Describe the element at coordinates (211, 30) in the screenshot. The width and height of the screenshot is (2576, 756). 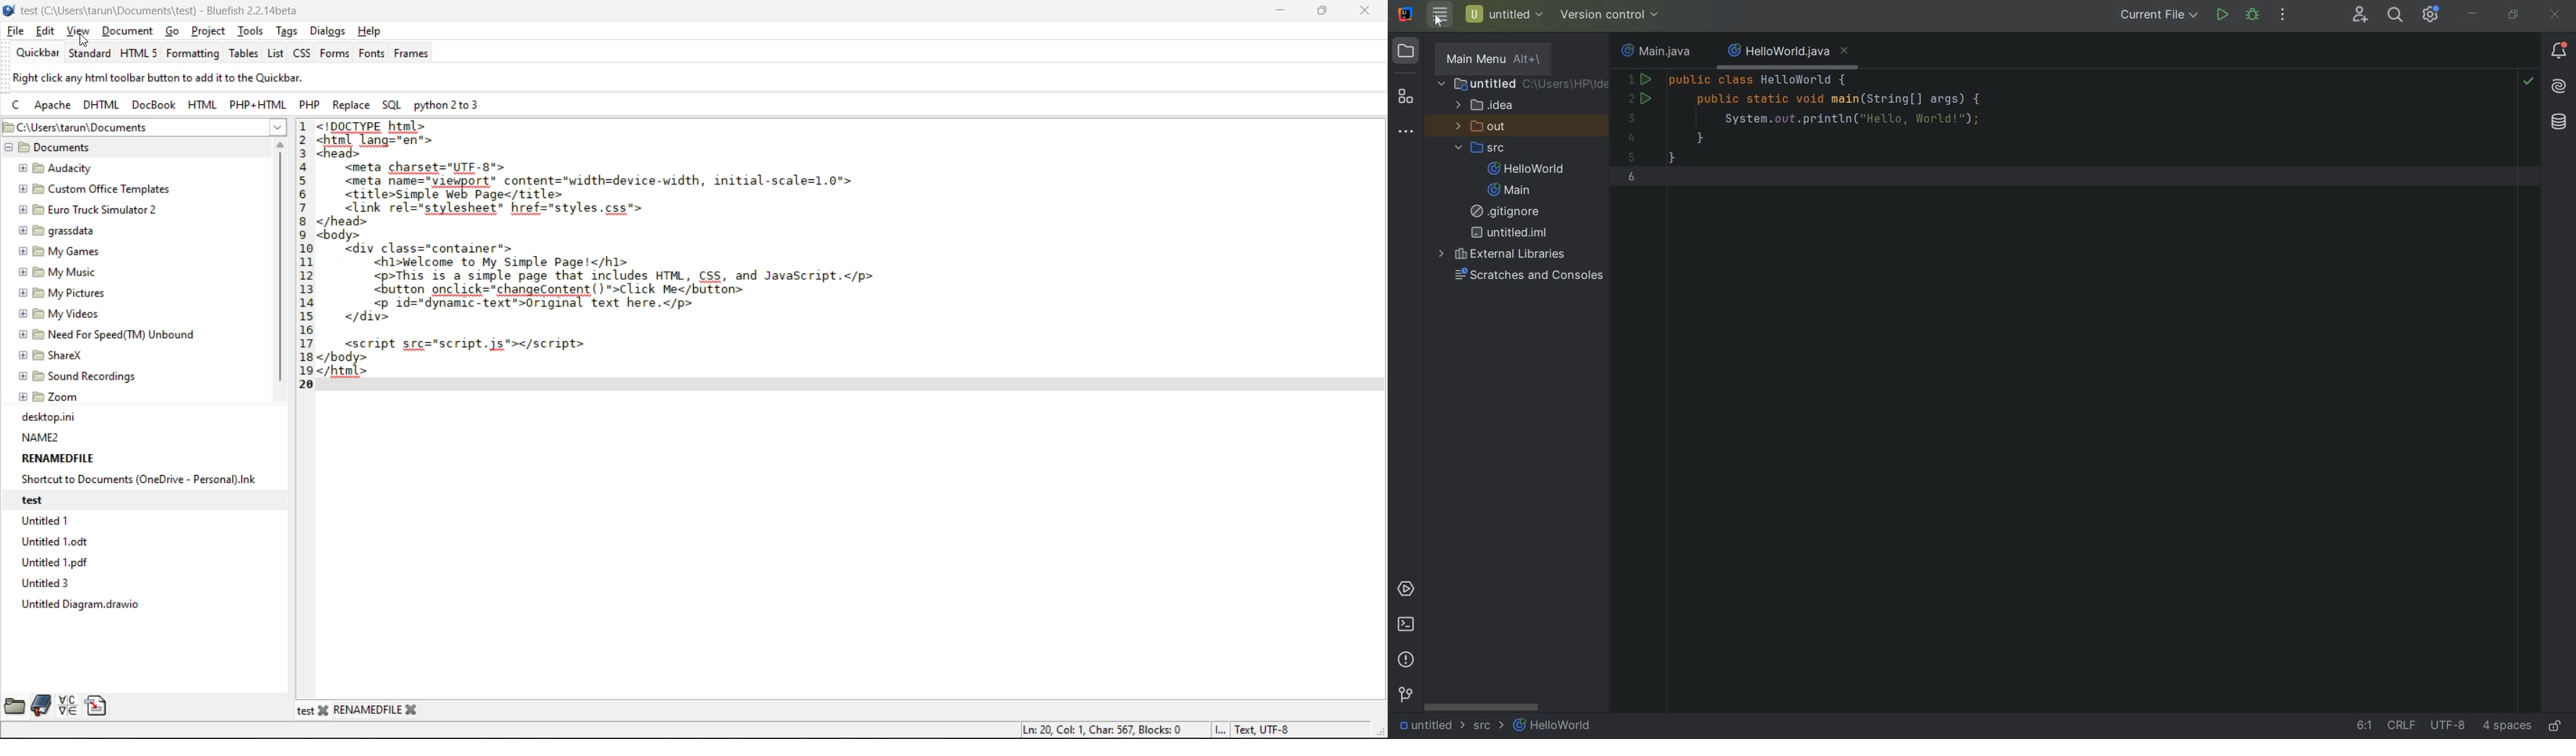
I see `project` at that location.